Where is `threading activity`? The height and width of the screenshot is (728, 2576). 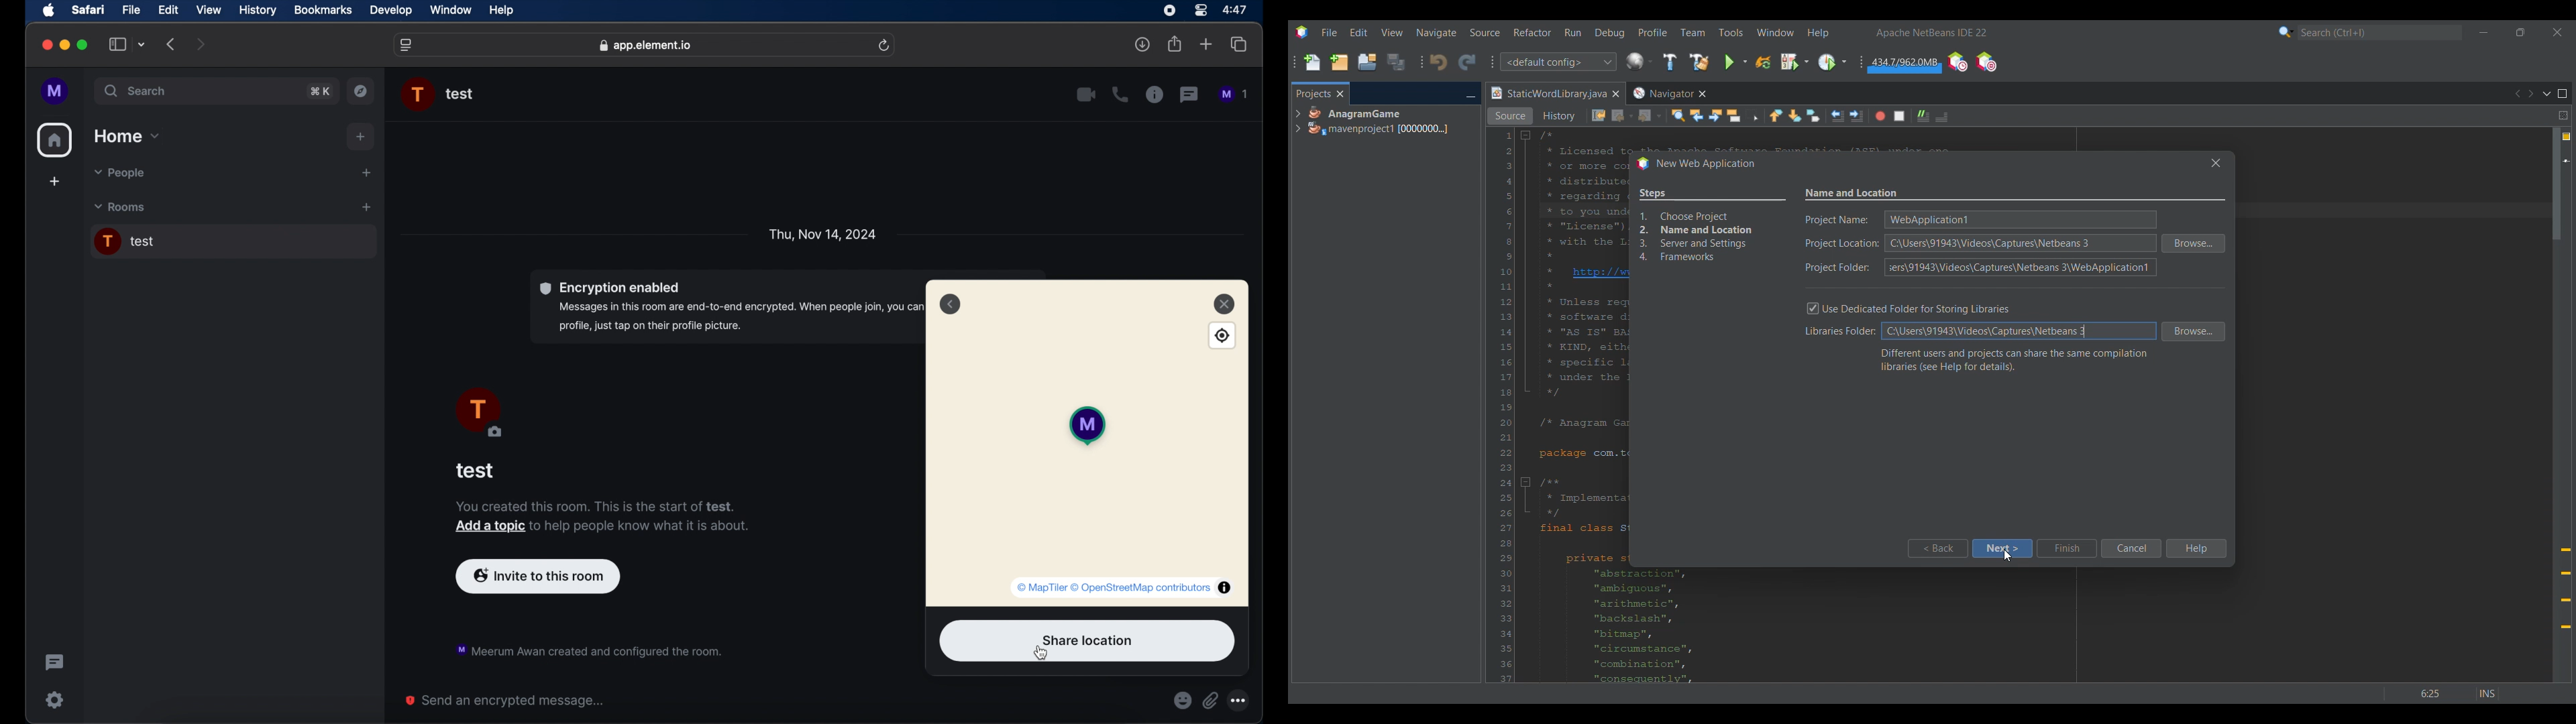 threading activity is located at coordinates (54, 662).